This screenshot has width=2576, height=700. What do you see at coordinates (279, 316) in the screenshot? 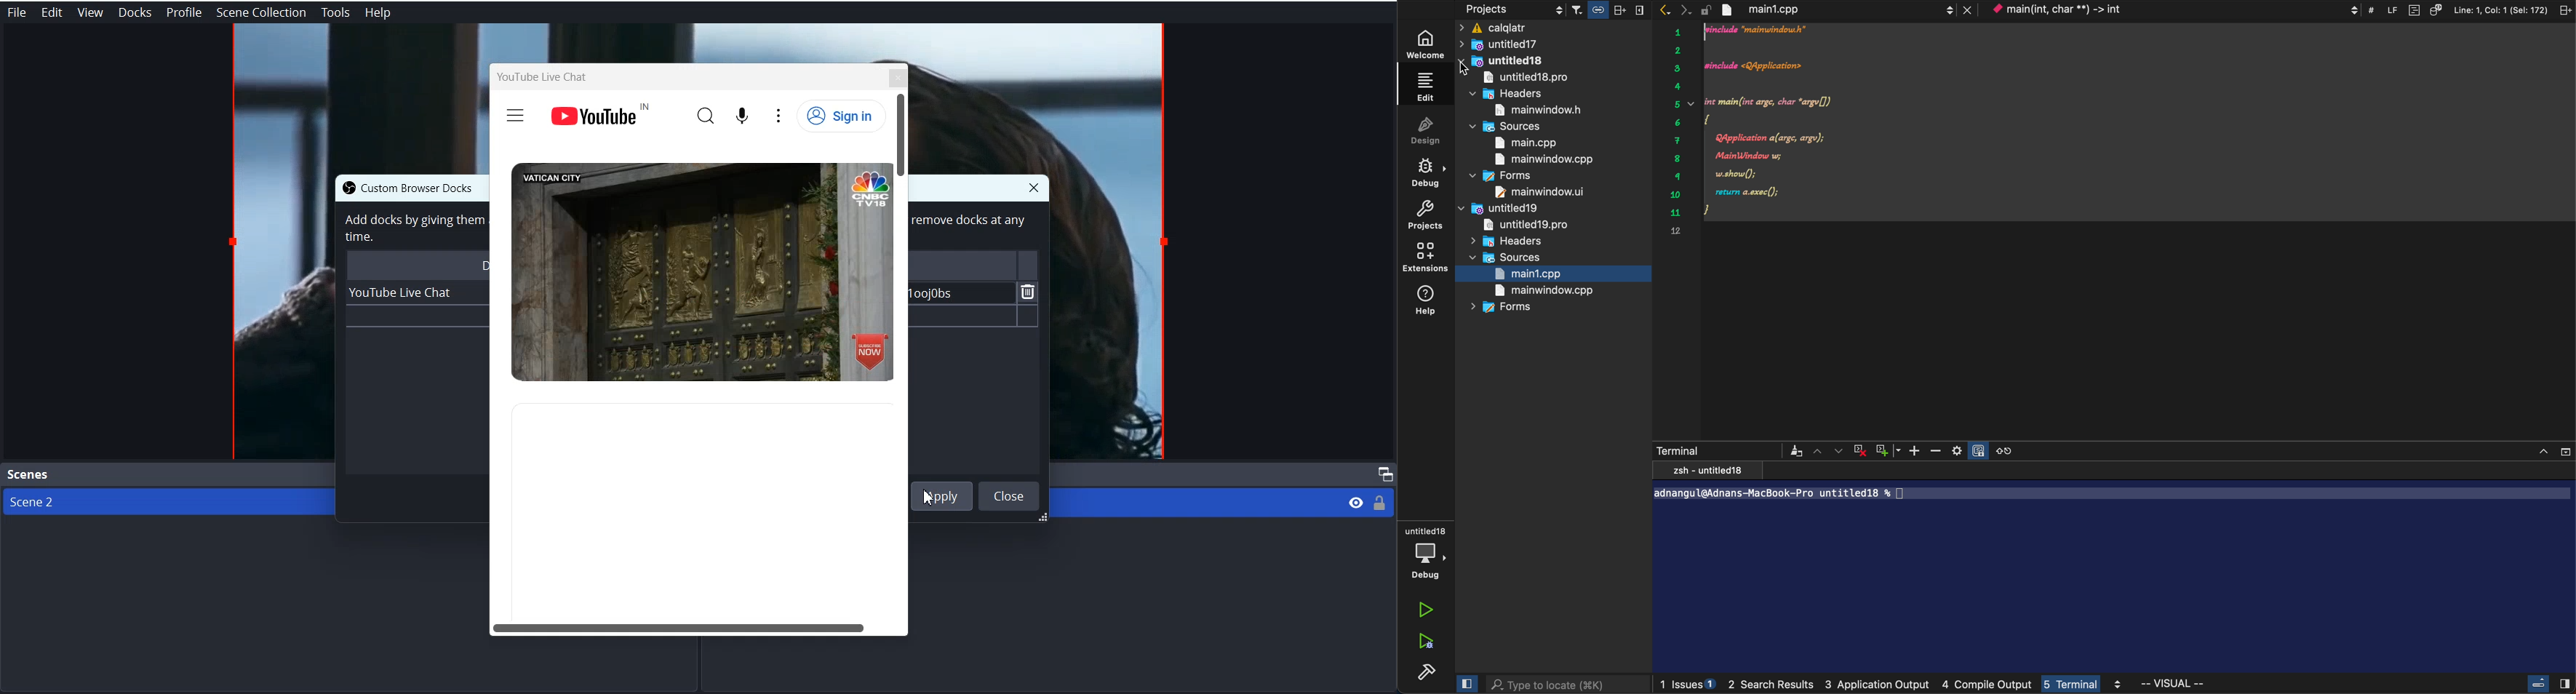
I see `File Preview window` at bounding box center [279, 316].